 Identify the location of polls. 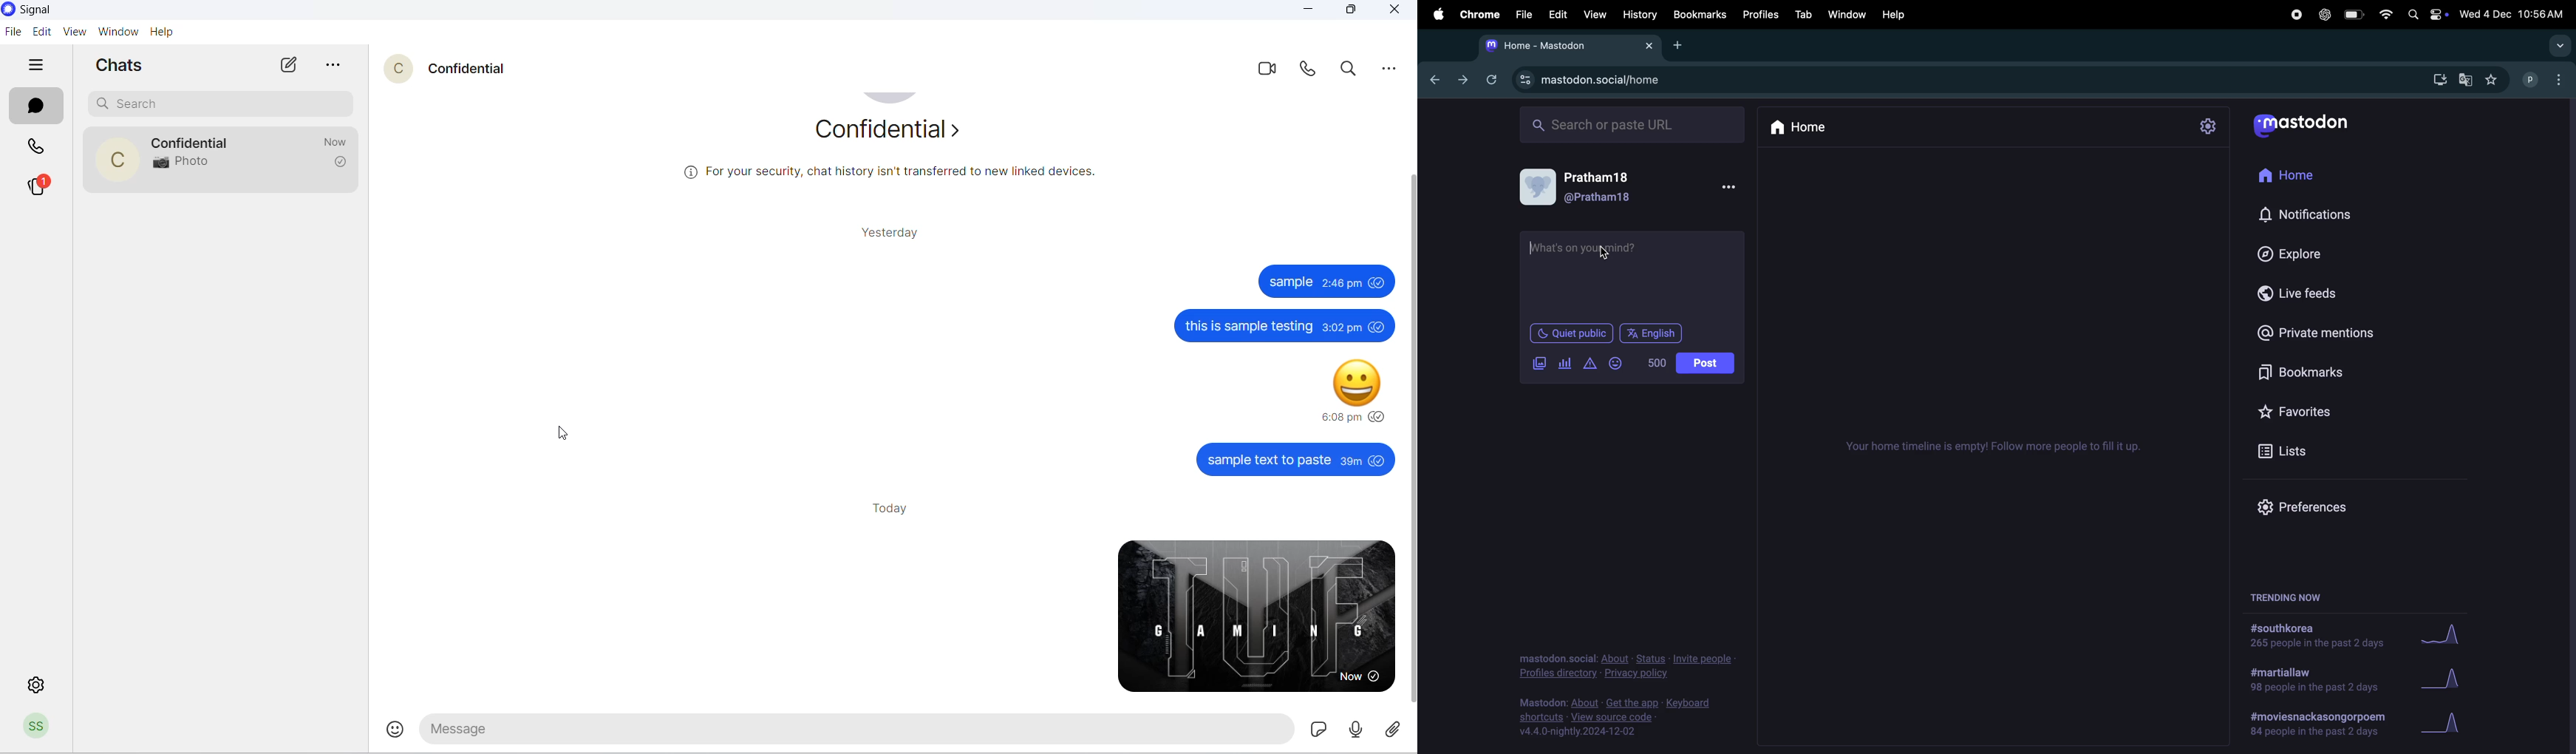
(1564, 365).